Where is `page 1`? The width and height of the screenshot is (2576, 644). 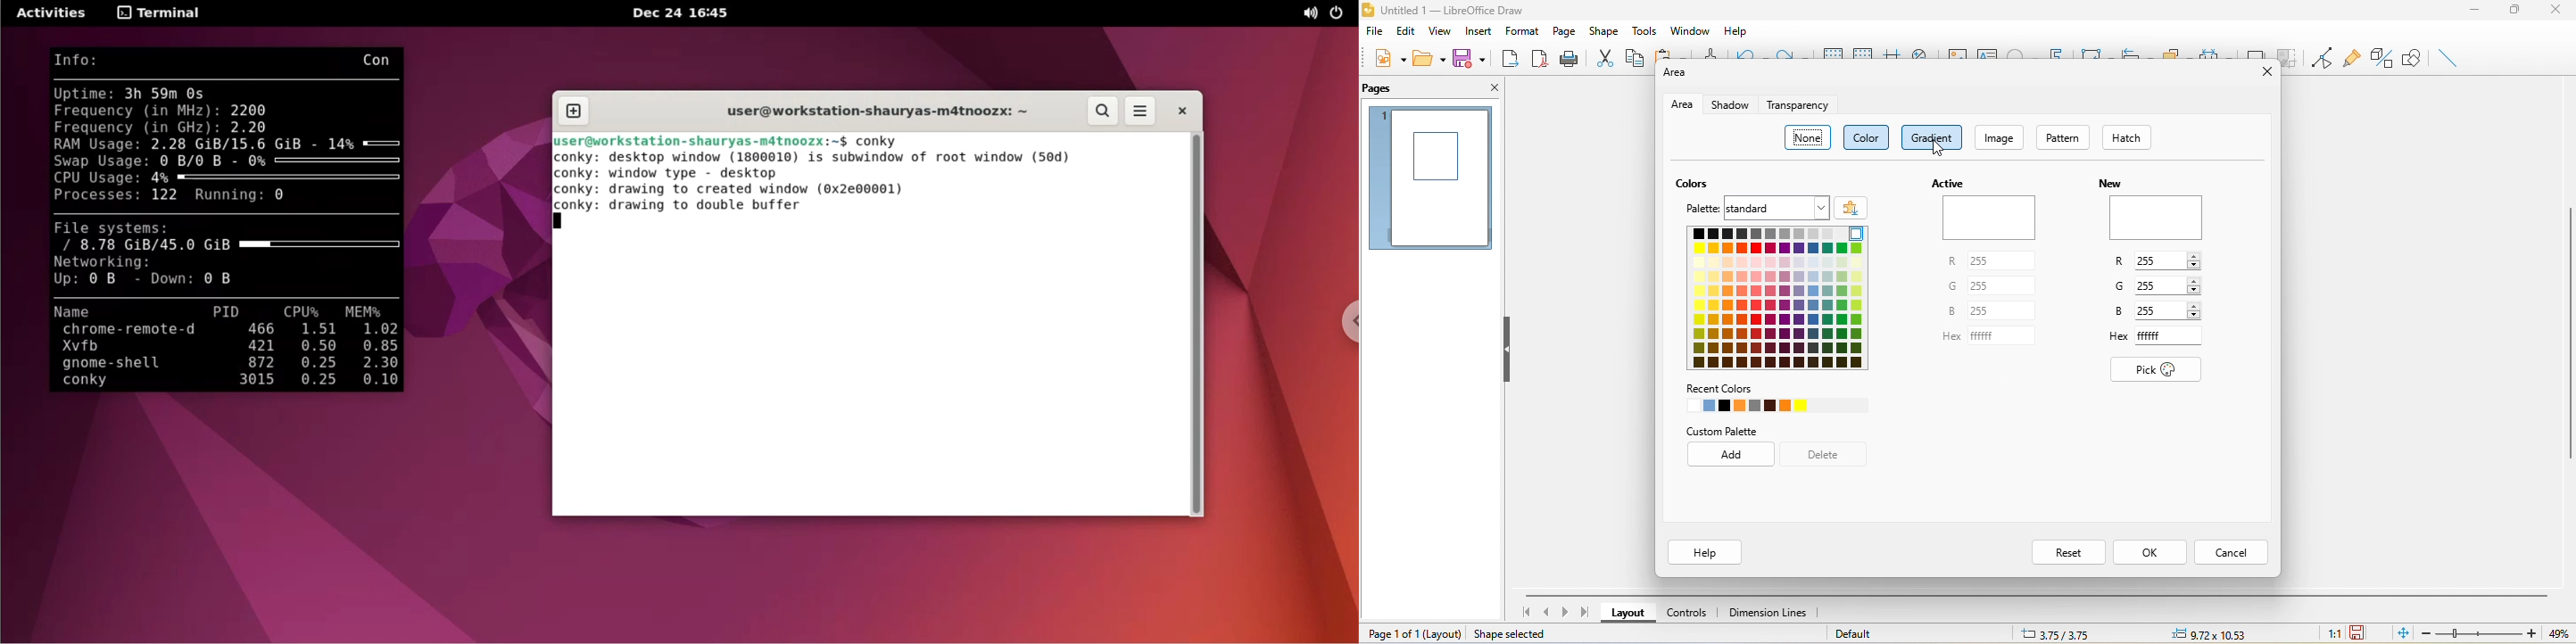
page 1 is located at coordinates (1432, 178).